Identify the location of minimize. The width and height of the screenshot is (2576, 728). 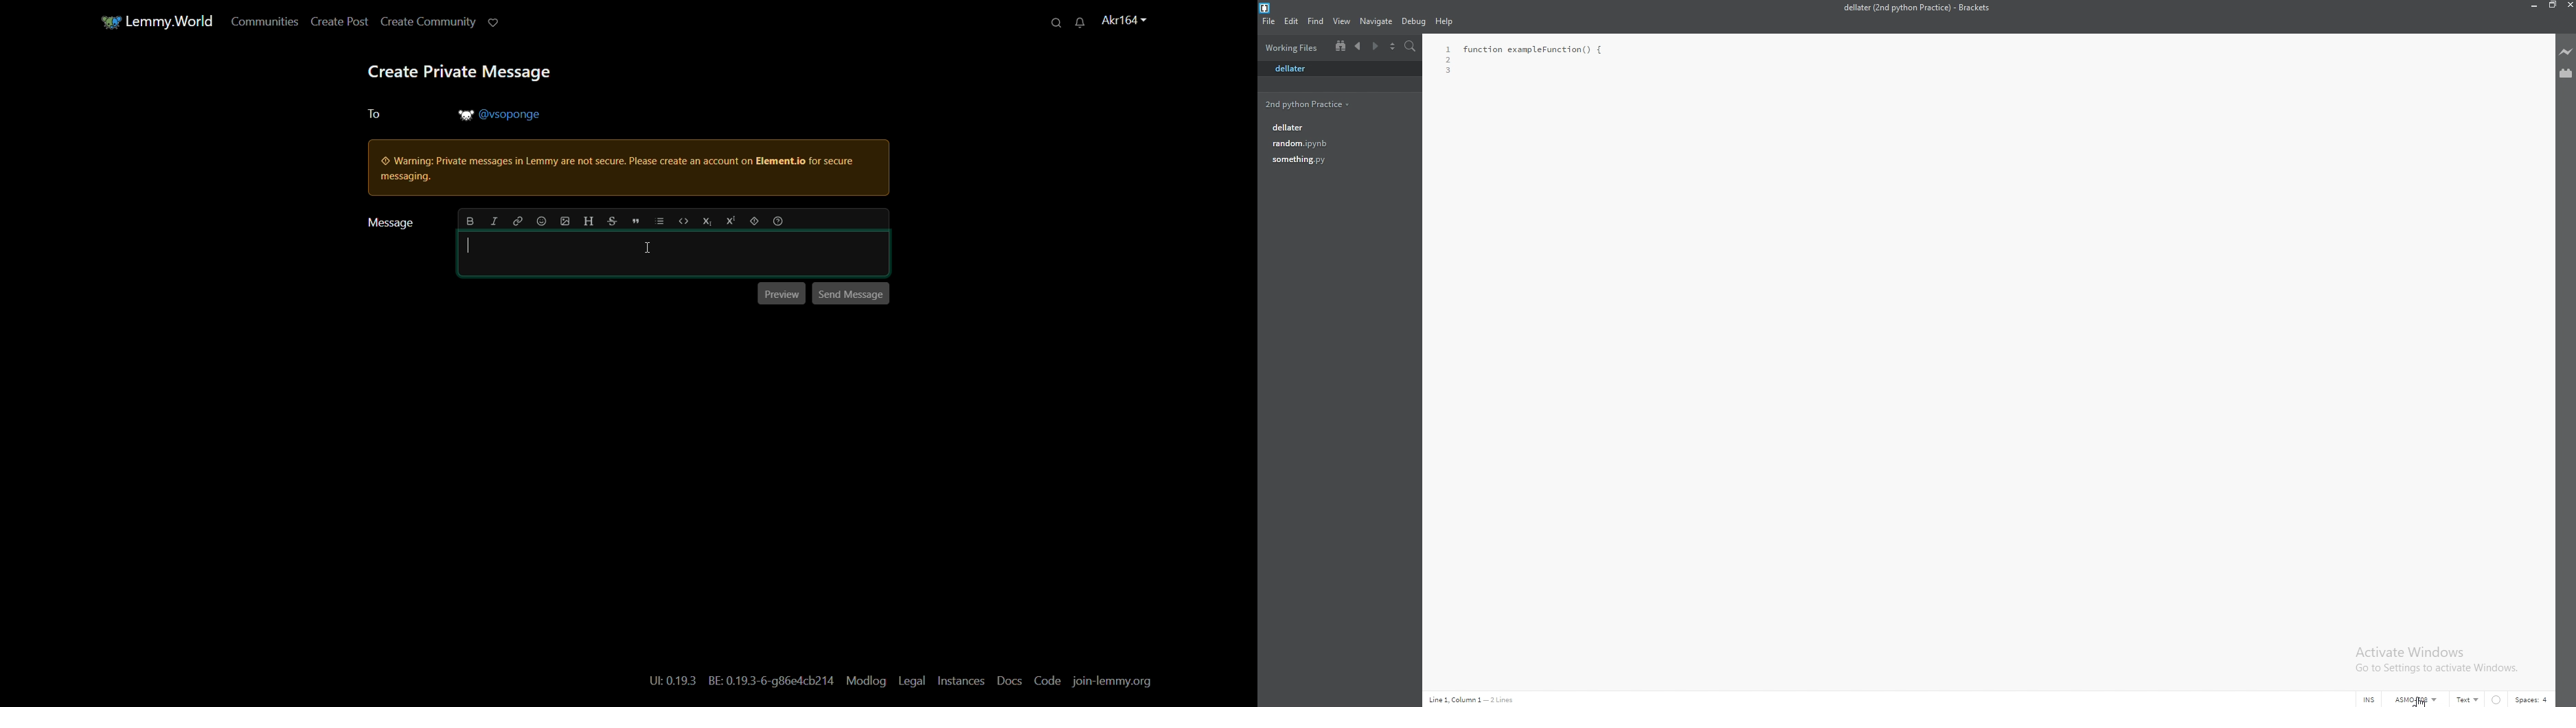
(2533, 5).